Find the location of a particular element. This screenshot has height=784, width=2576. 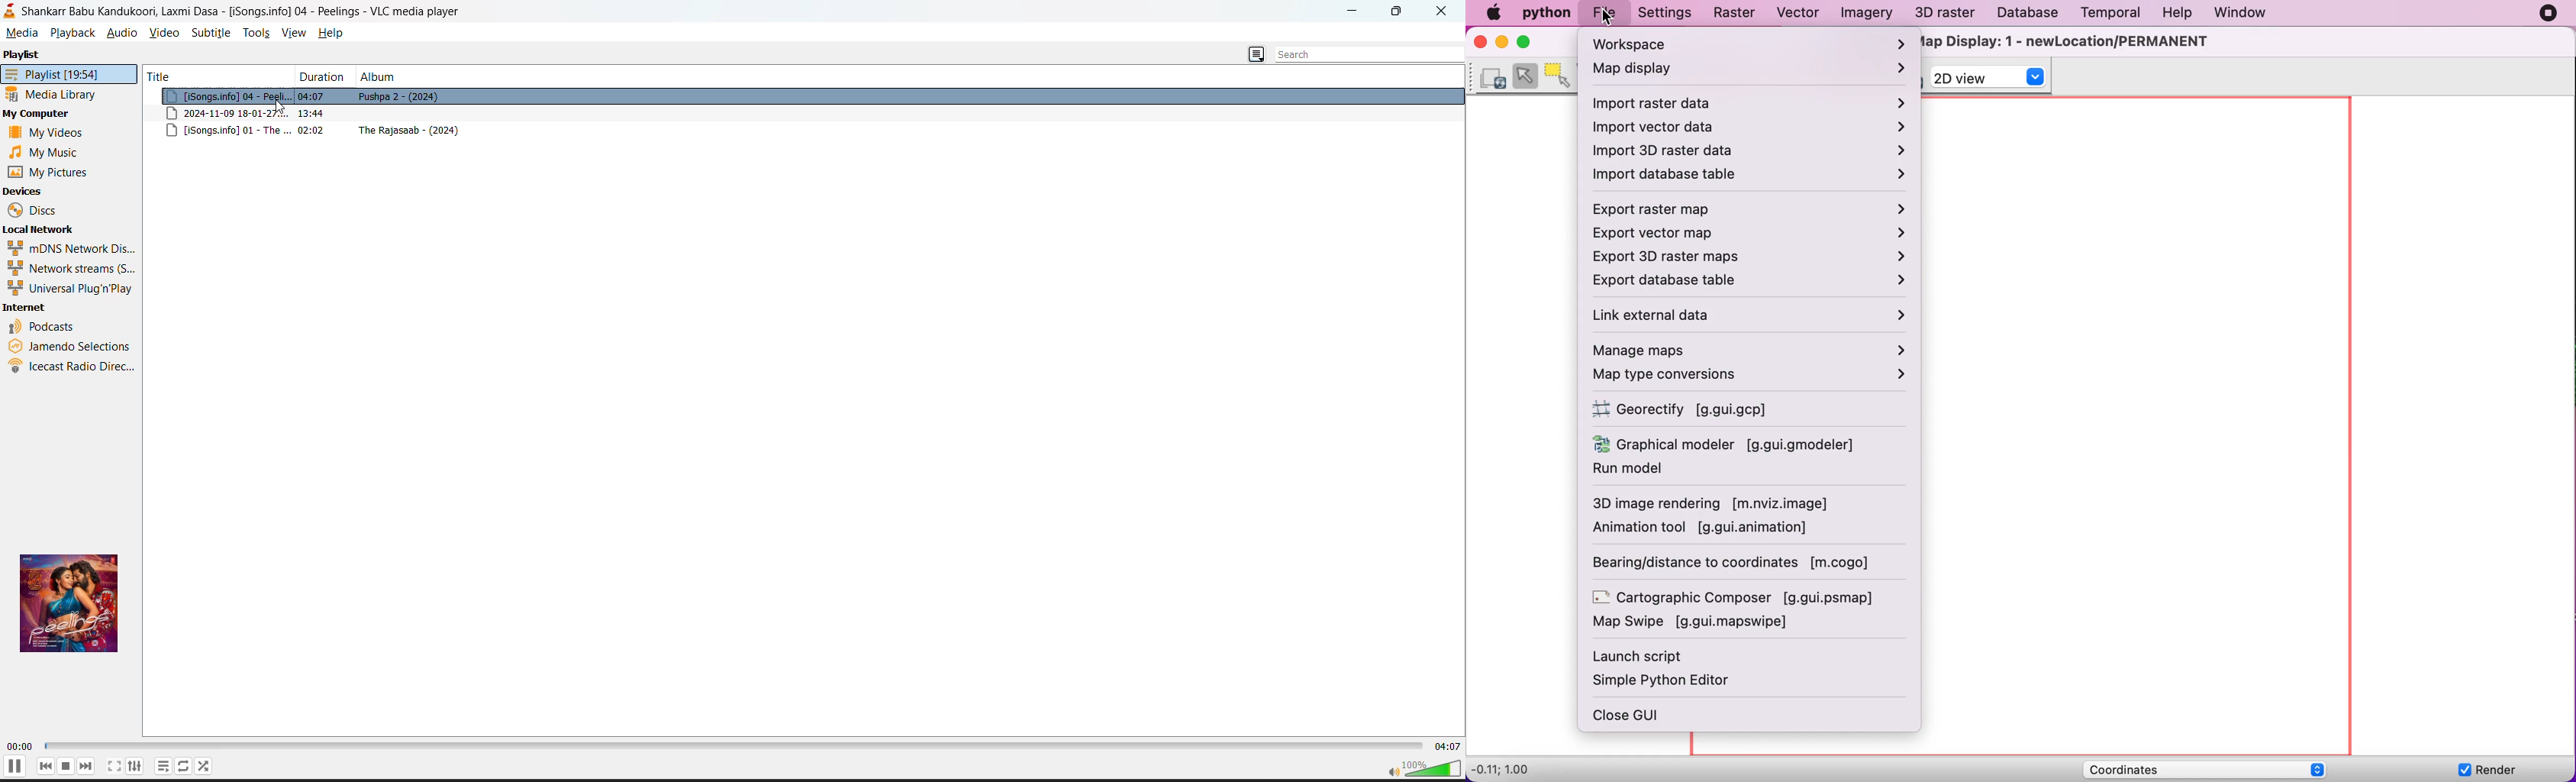

playlist is located at coordinates (24, 55).